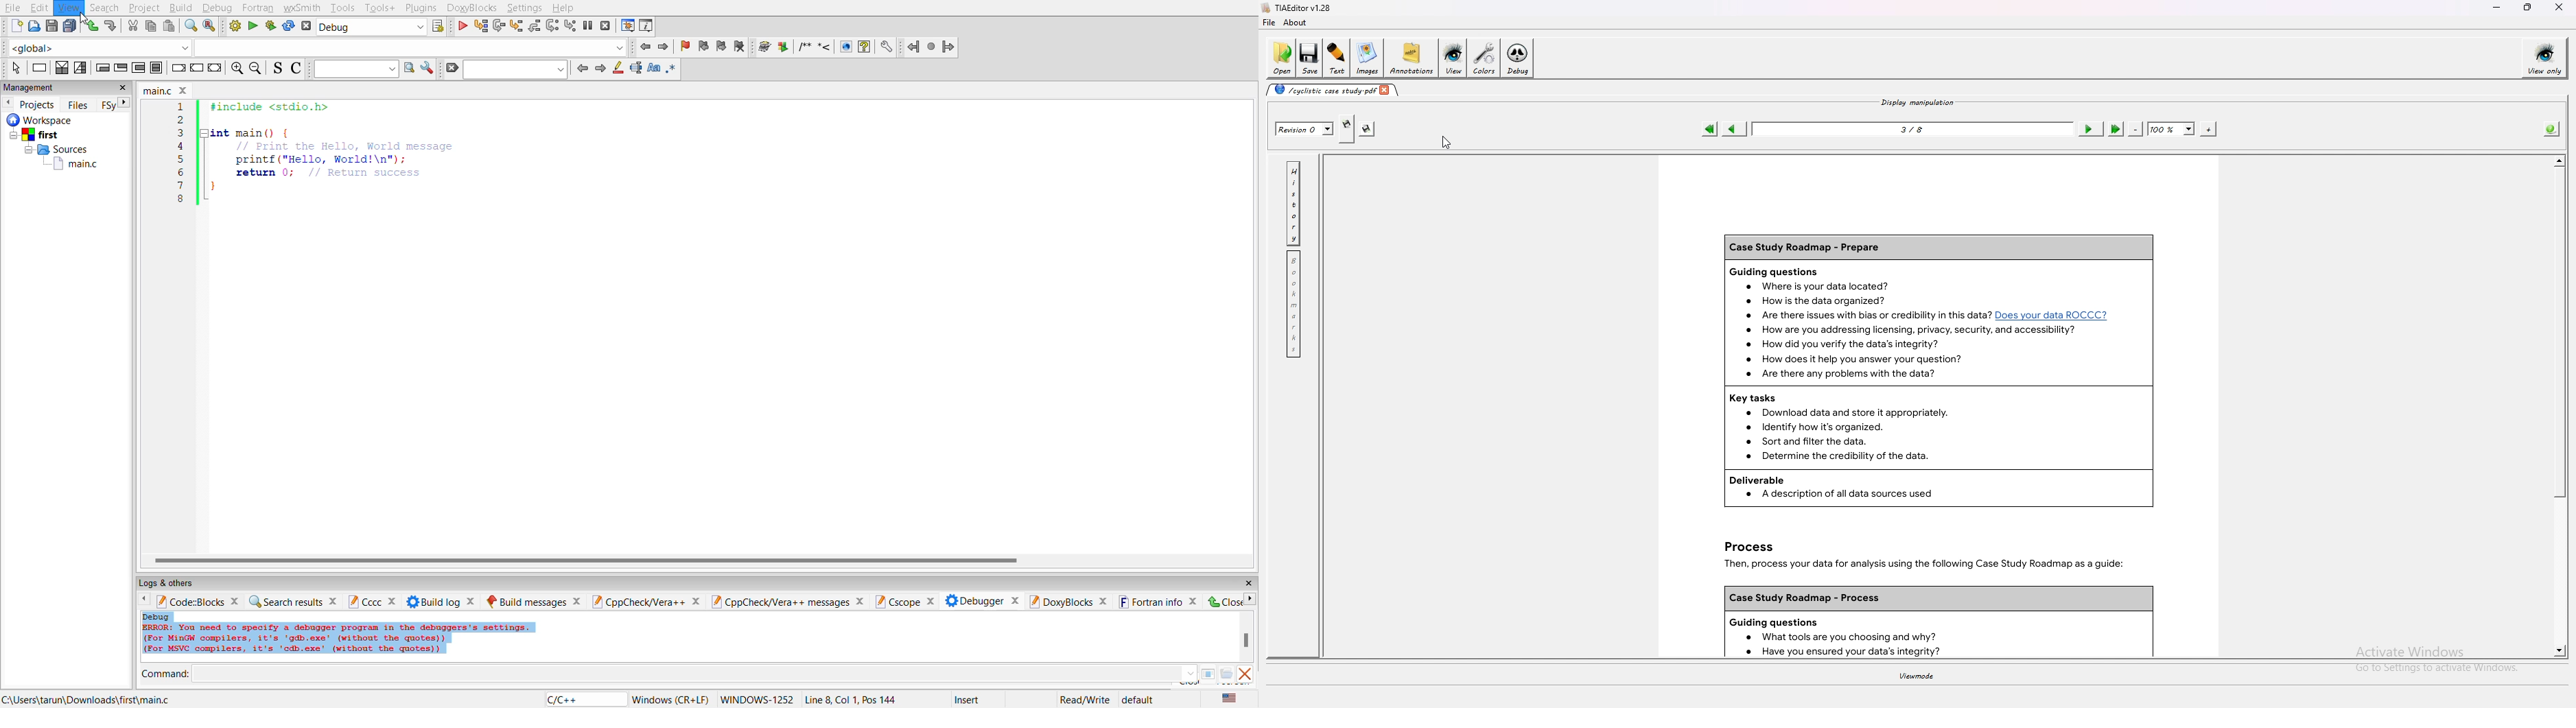 The width and height of the screenshot is (2576, 728). What do you see at coordinates (980, 599) in the screenshot?
I see `debugger` at bounding box center [980, 599].